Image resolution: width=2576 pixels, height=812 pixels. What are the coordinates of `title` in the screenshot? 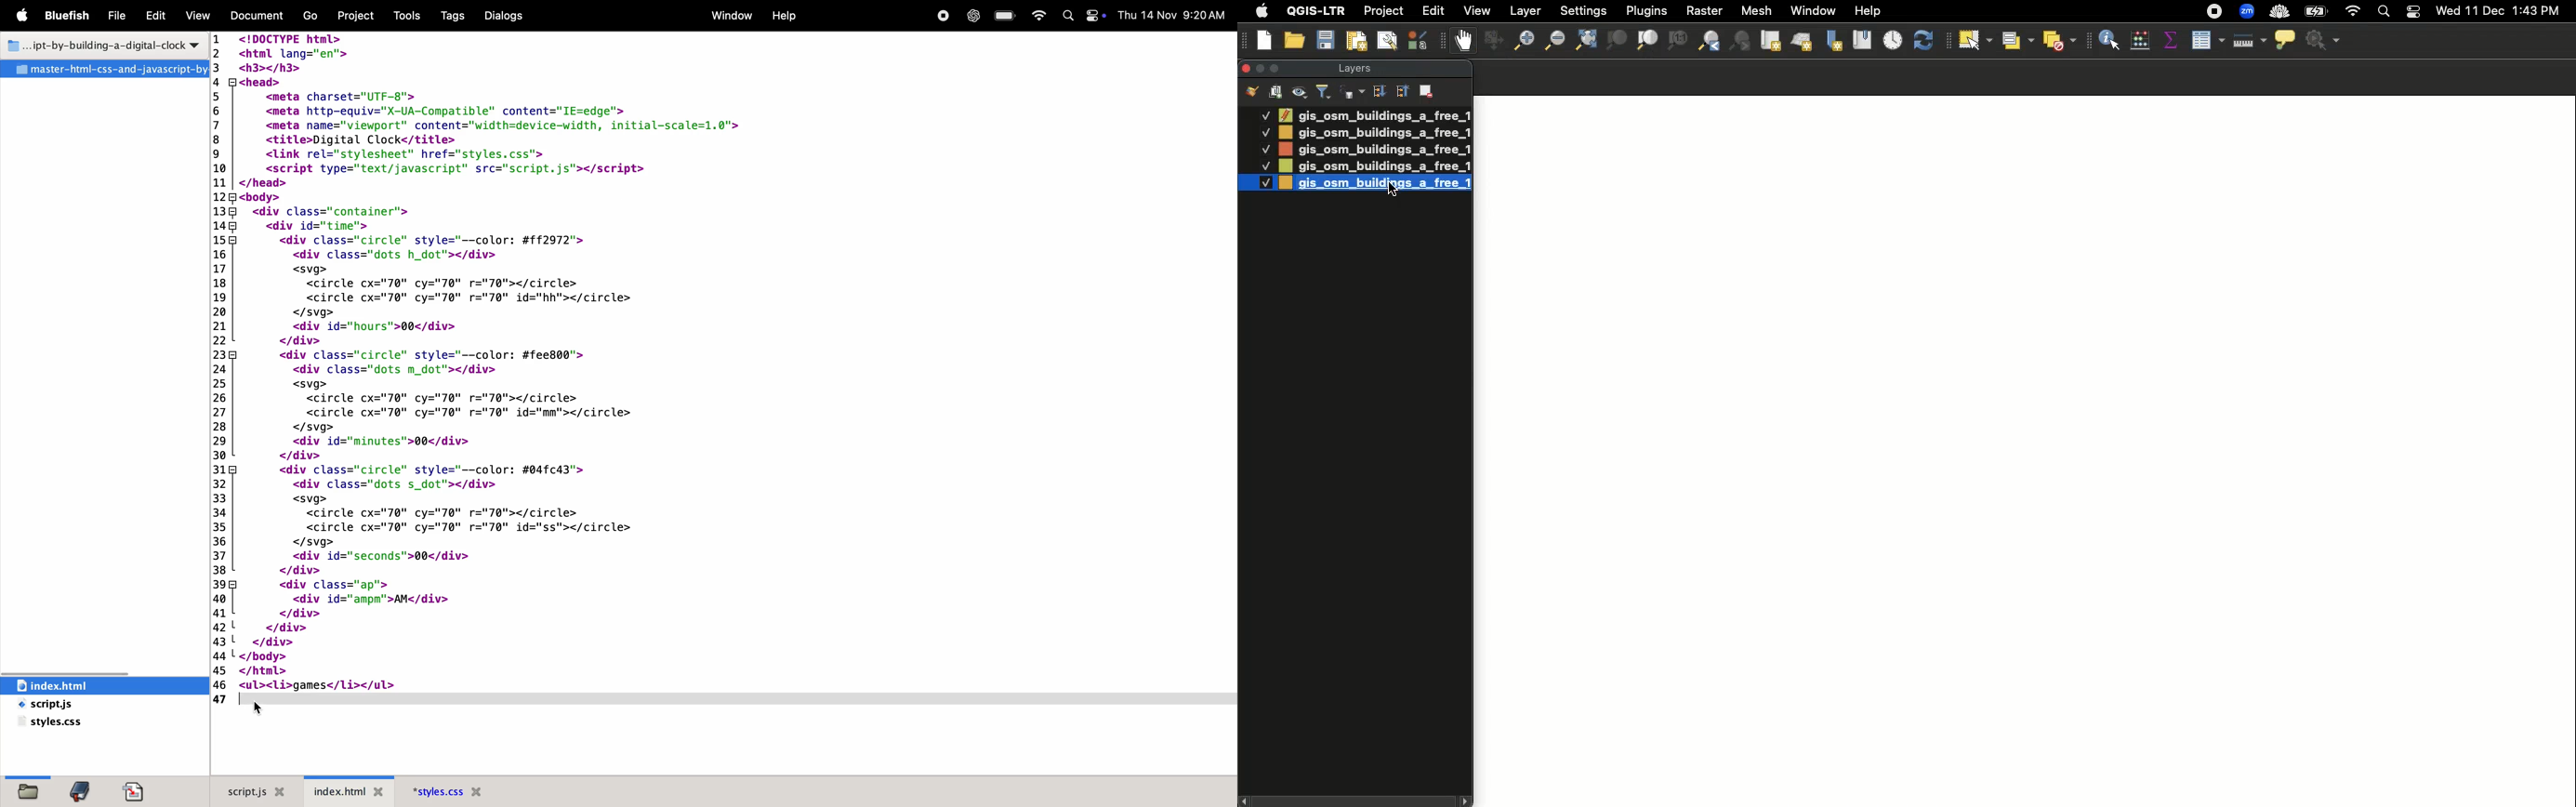 It's located at (100, 43).